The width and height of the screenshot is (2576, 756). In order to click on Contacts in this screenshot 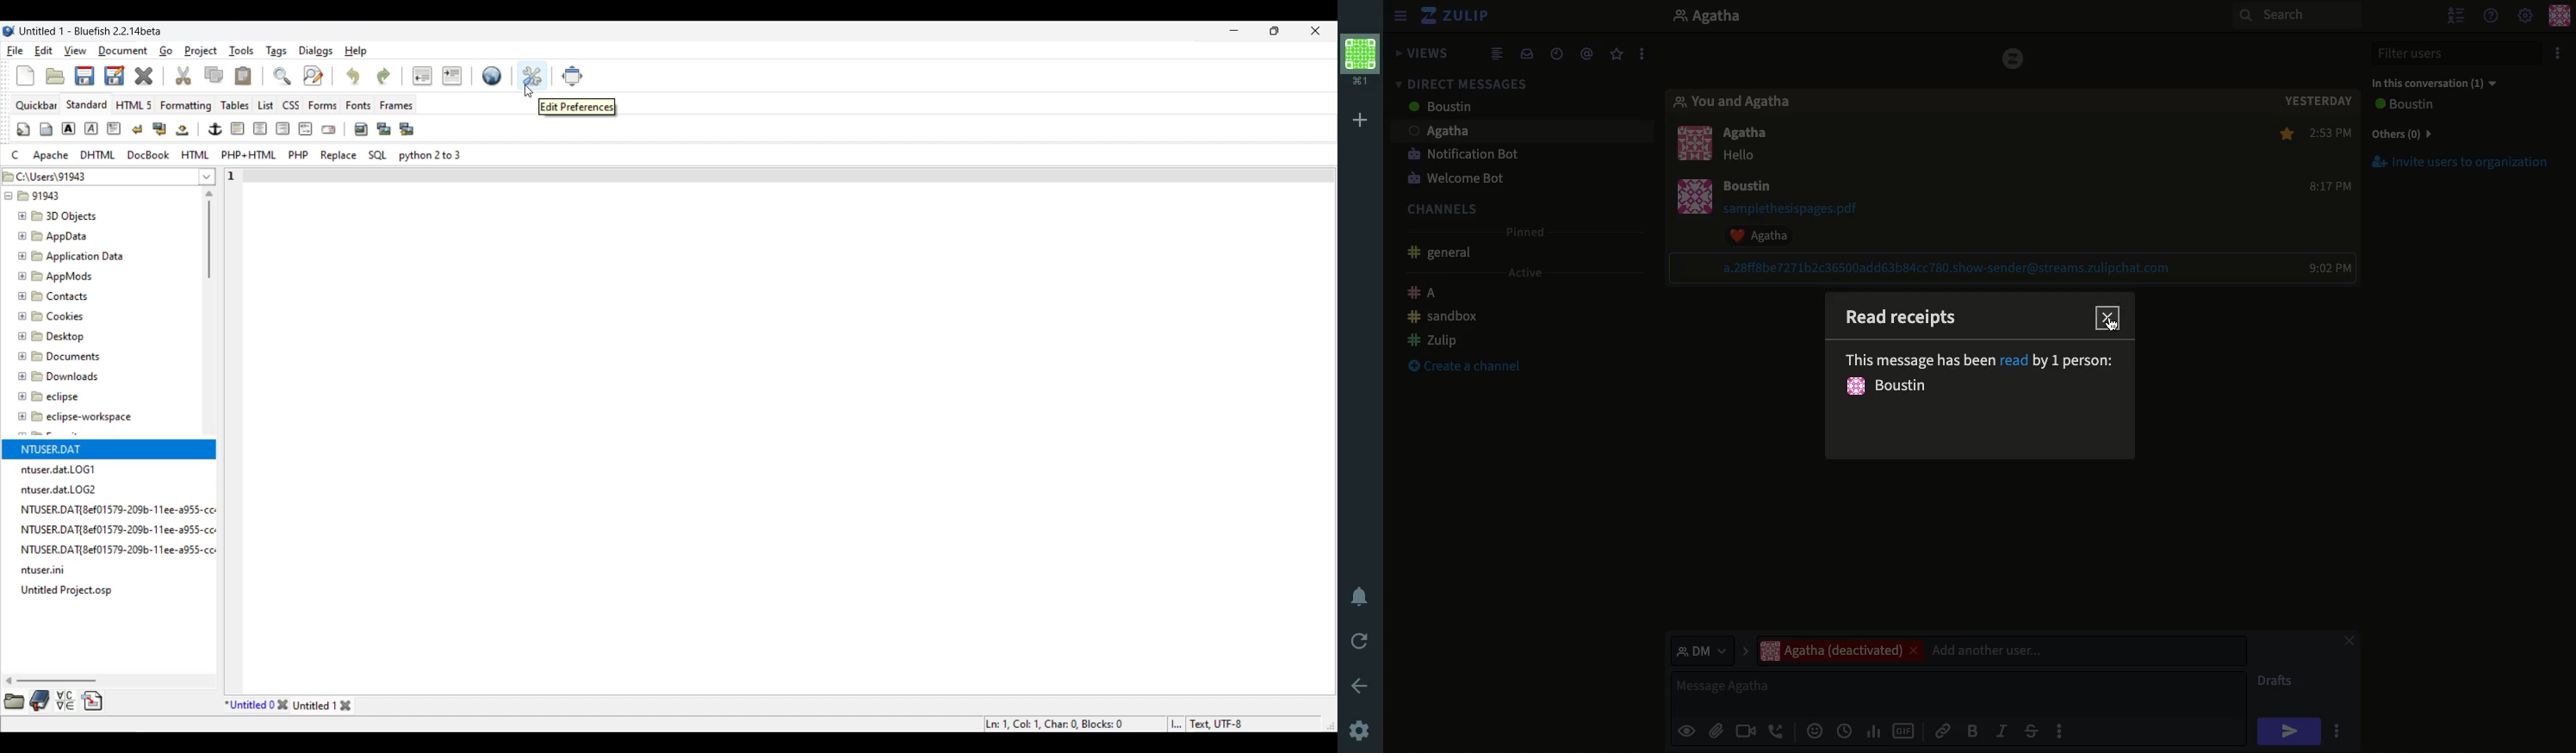, I will do `click(56, 295)`.